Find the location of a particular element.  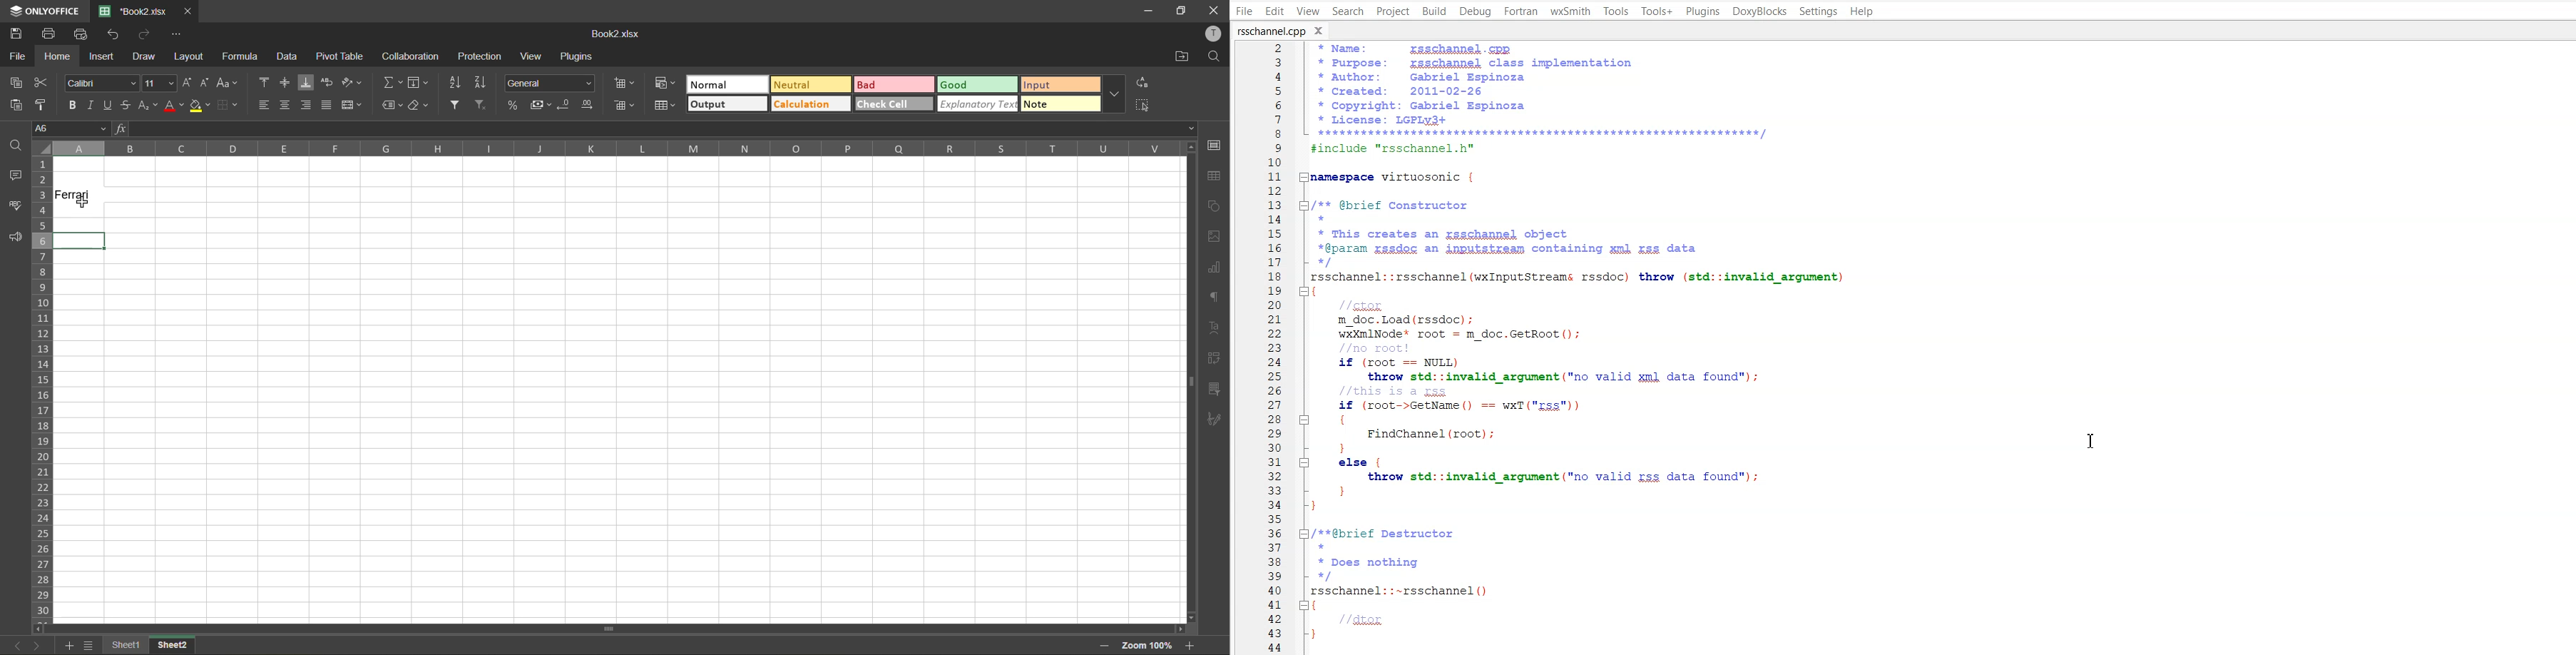

row numbers is located at coordinates (42, 387).